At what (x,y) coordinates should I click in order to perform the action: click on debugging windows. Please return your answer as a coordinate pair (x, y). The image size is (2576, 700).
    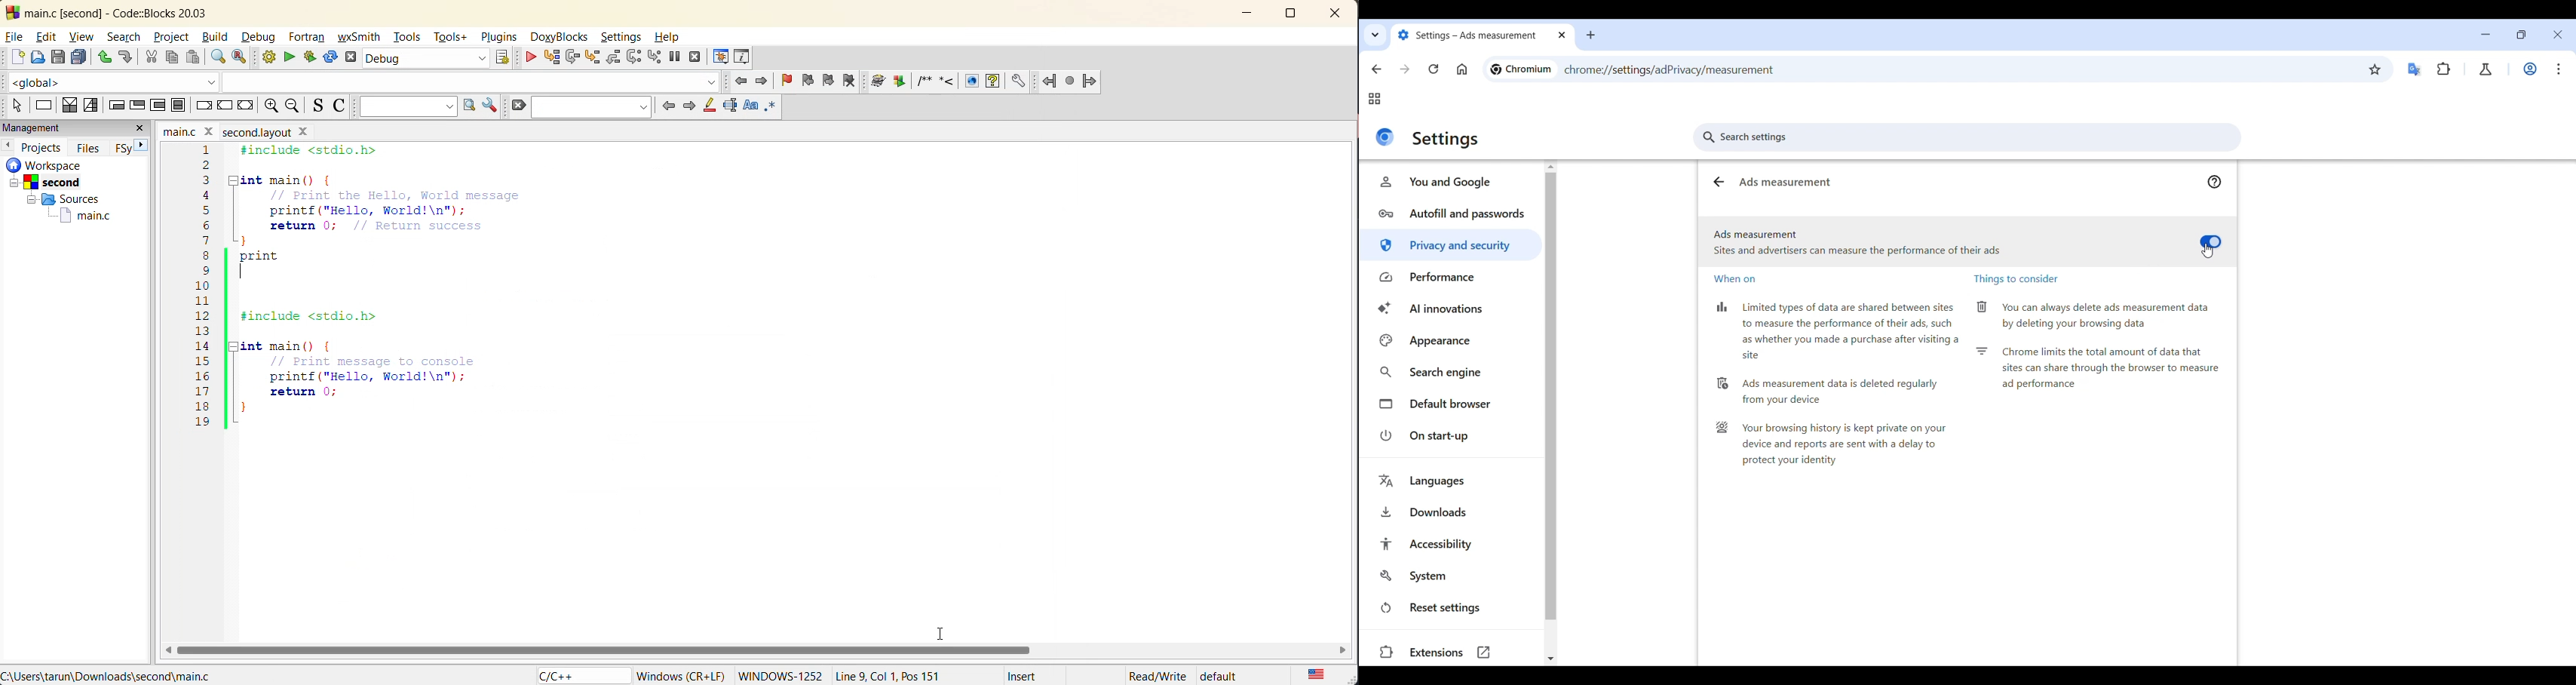
    Looking at the image, I should click on (719, 57).